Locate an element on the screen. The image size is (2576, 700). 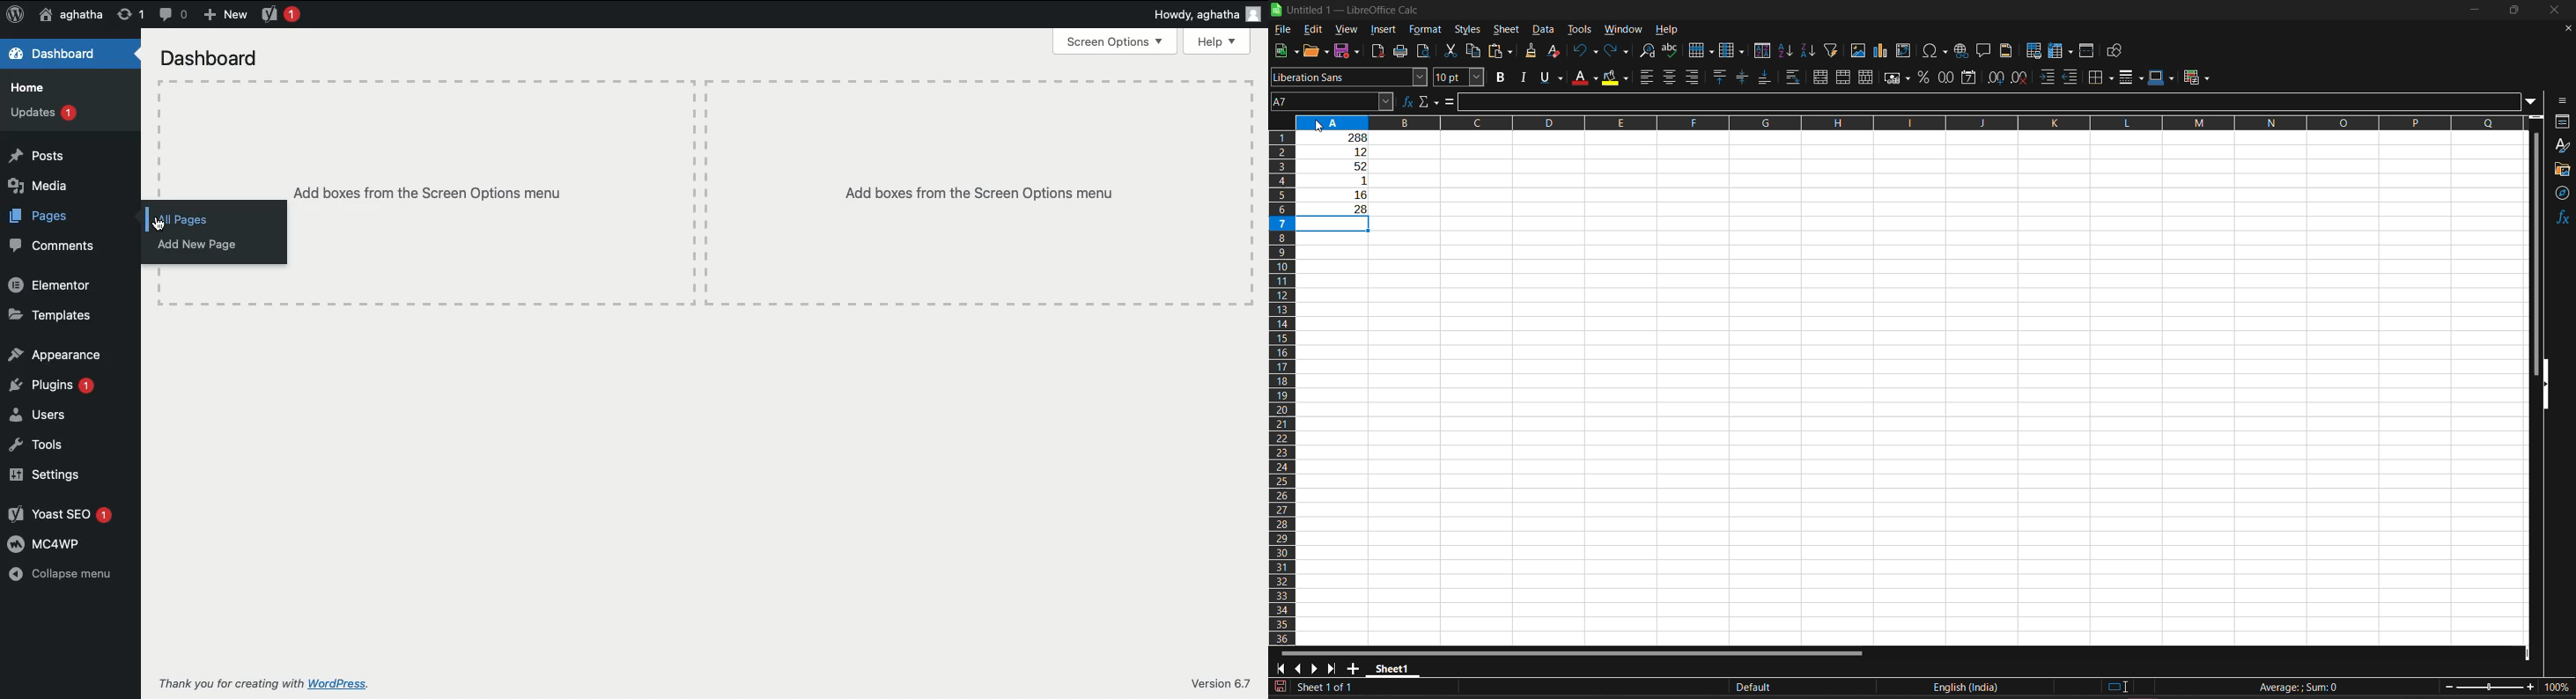
insert comment is located at coordinates (1987, 51).